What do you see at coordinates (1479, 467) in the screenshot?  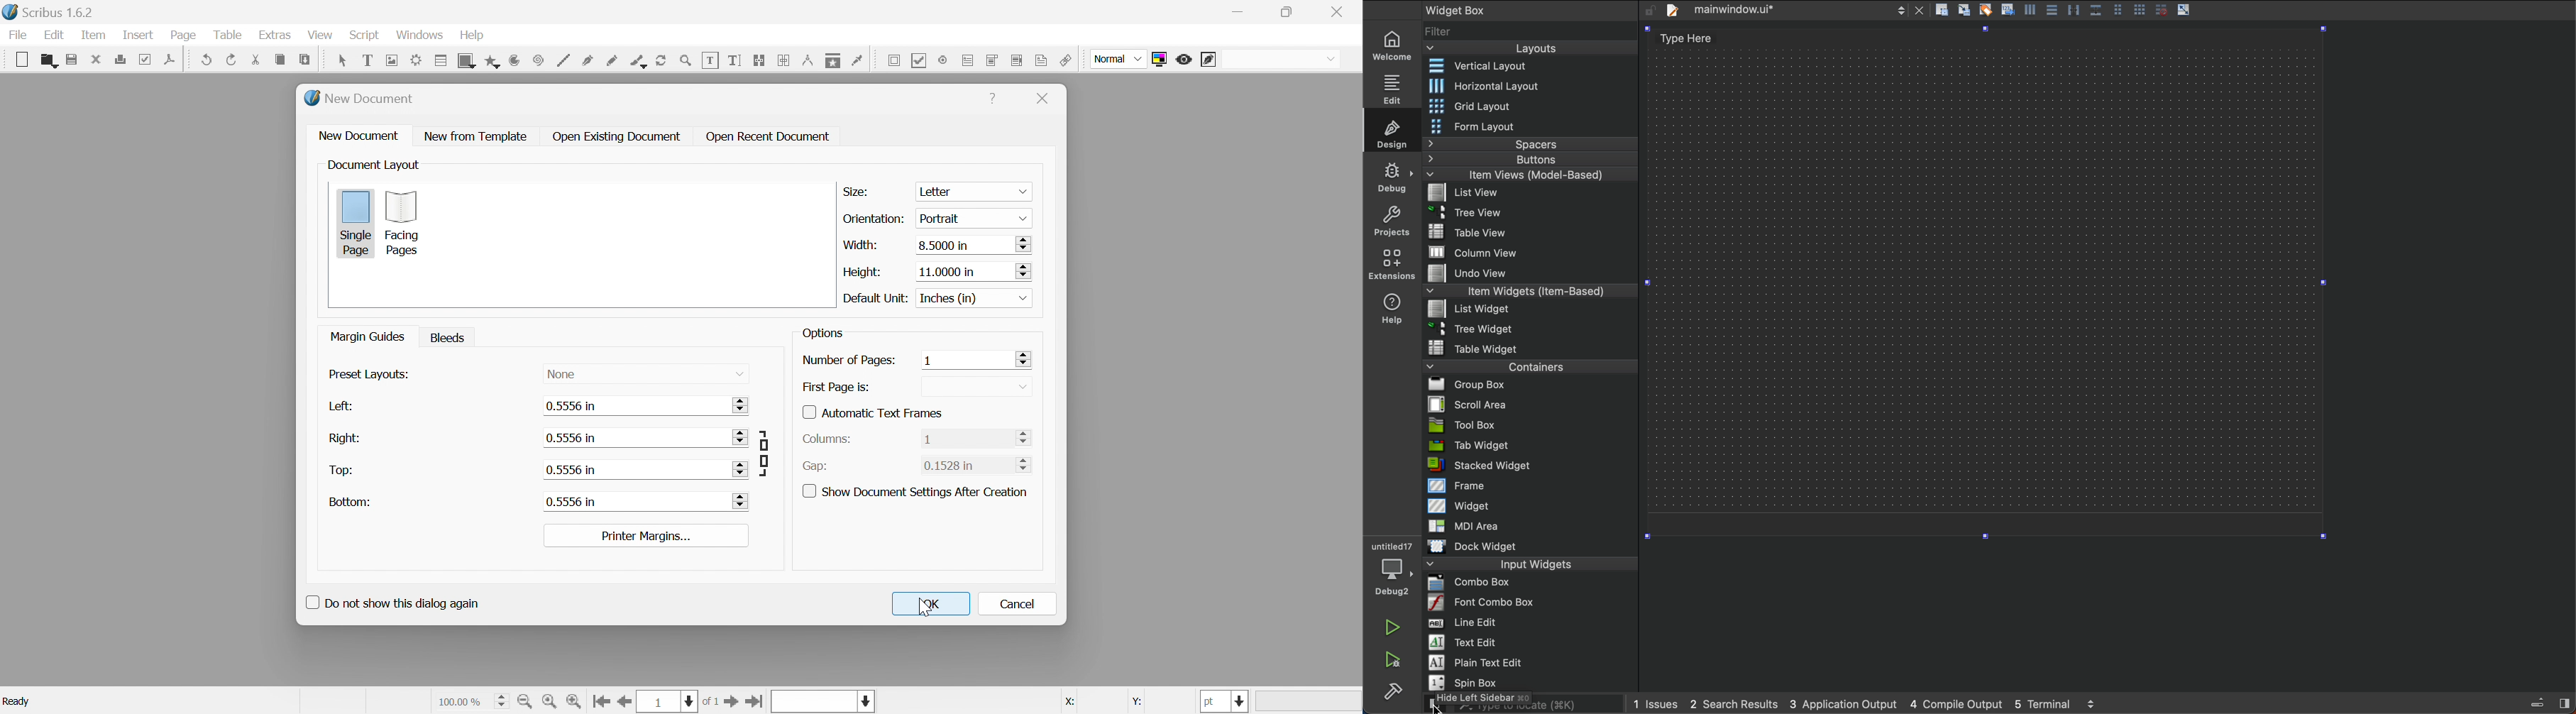 I see `Standard widget` at bounding box center [1479, 467].